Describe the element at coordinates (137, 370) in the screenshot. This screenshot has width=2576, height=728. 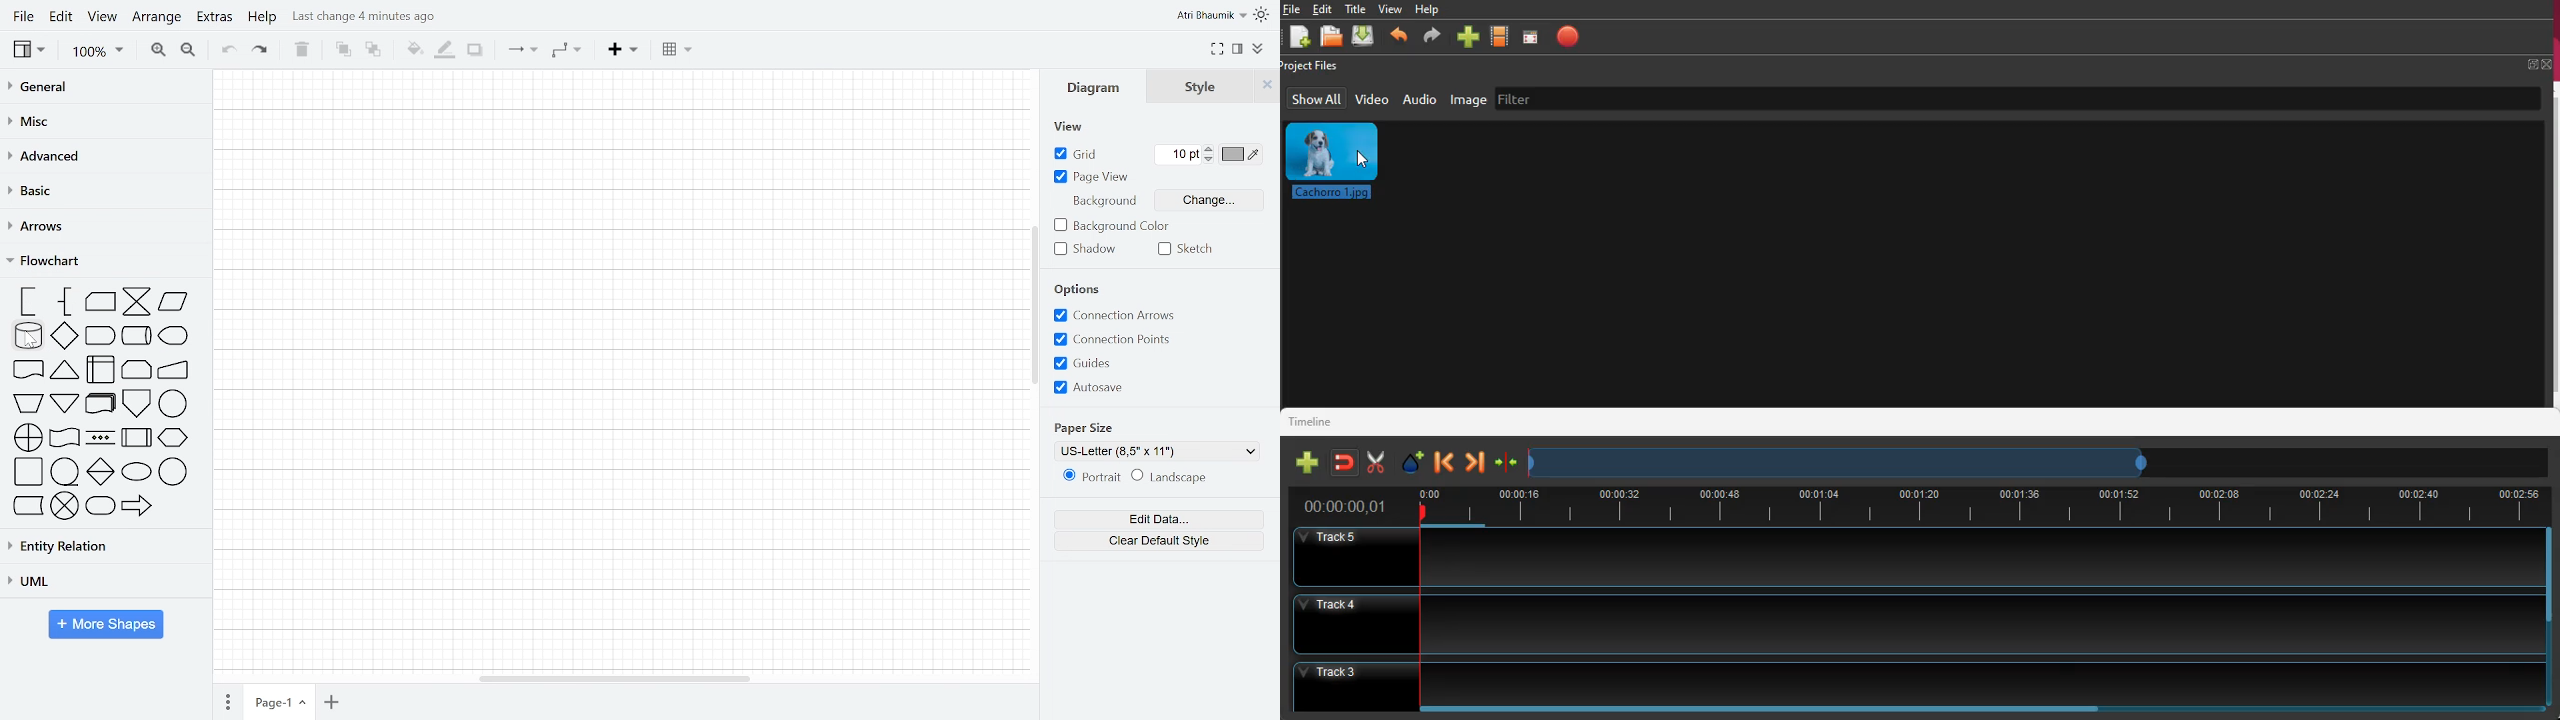
I see `loop limit ` at that location.